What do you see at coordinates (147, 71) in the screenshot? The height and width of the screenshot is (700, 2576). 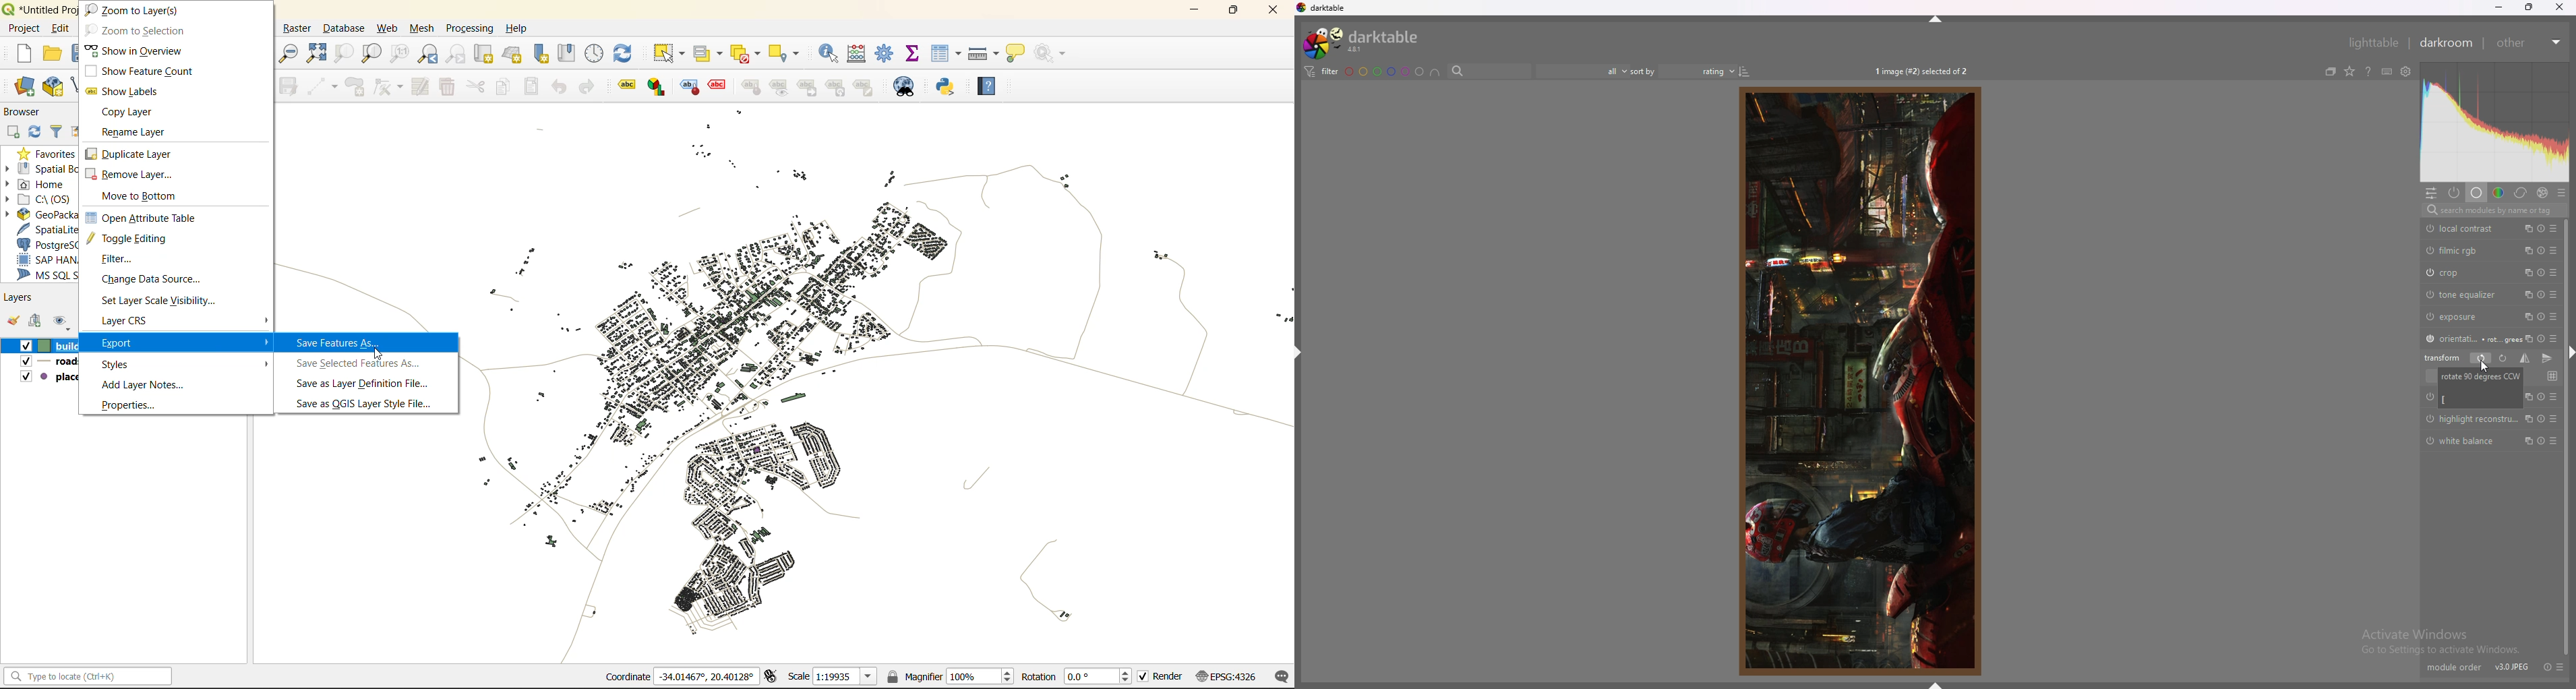 I see `show feature count` at bounding box center [147, 71].